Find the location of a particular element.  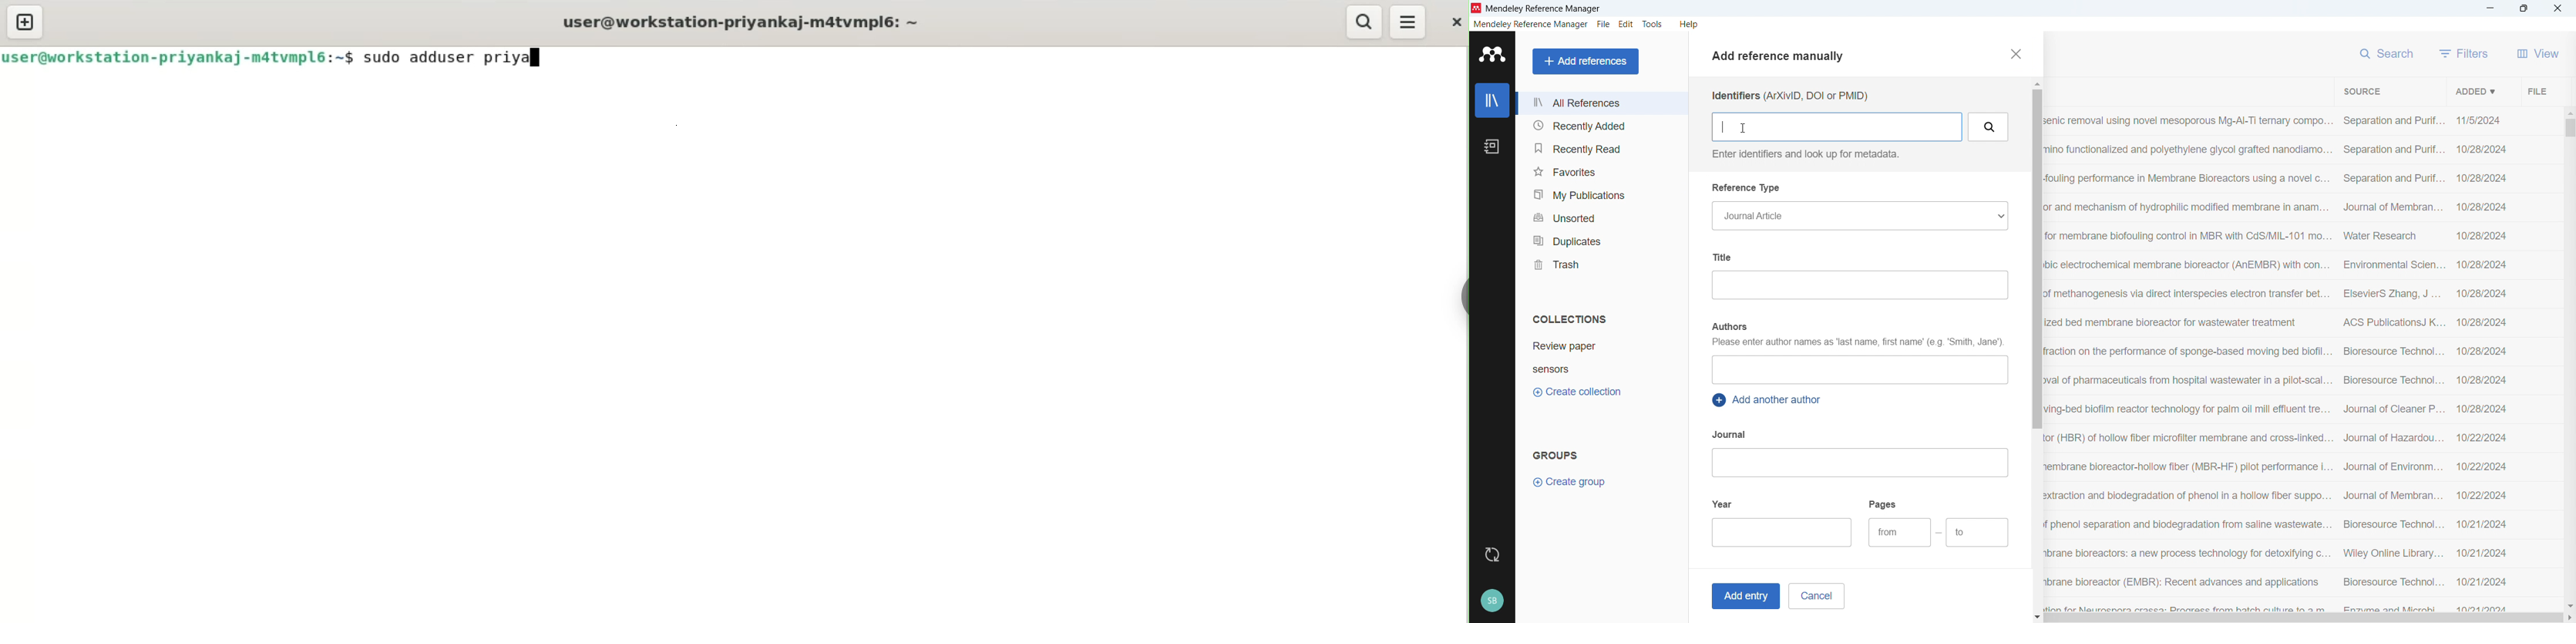

Enter identifiers and look up for metadata is located at coordinates (1804, 154).